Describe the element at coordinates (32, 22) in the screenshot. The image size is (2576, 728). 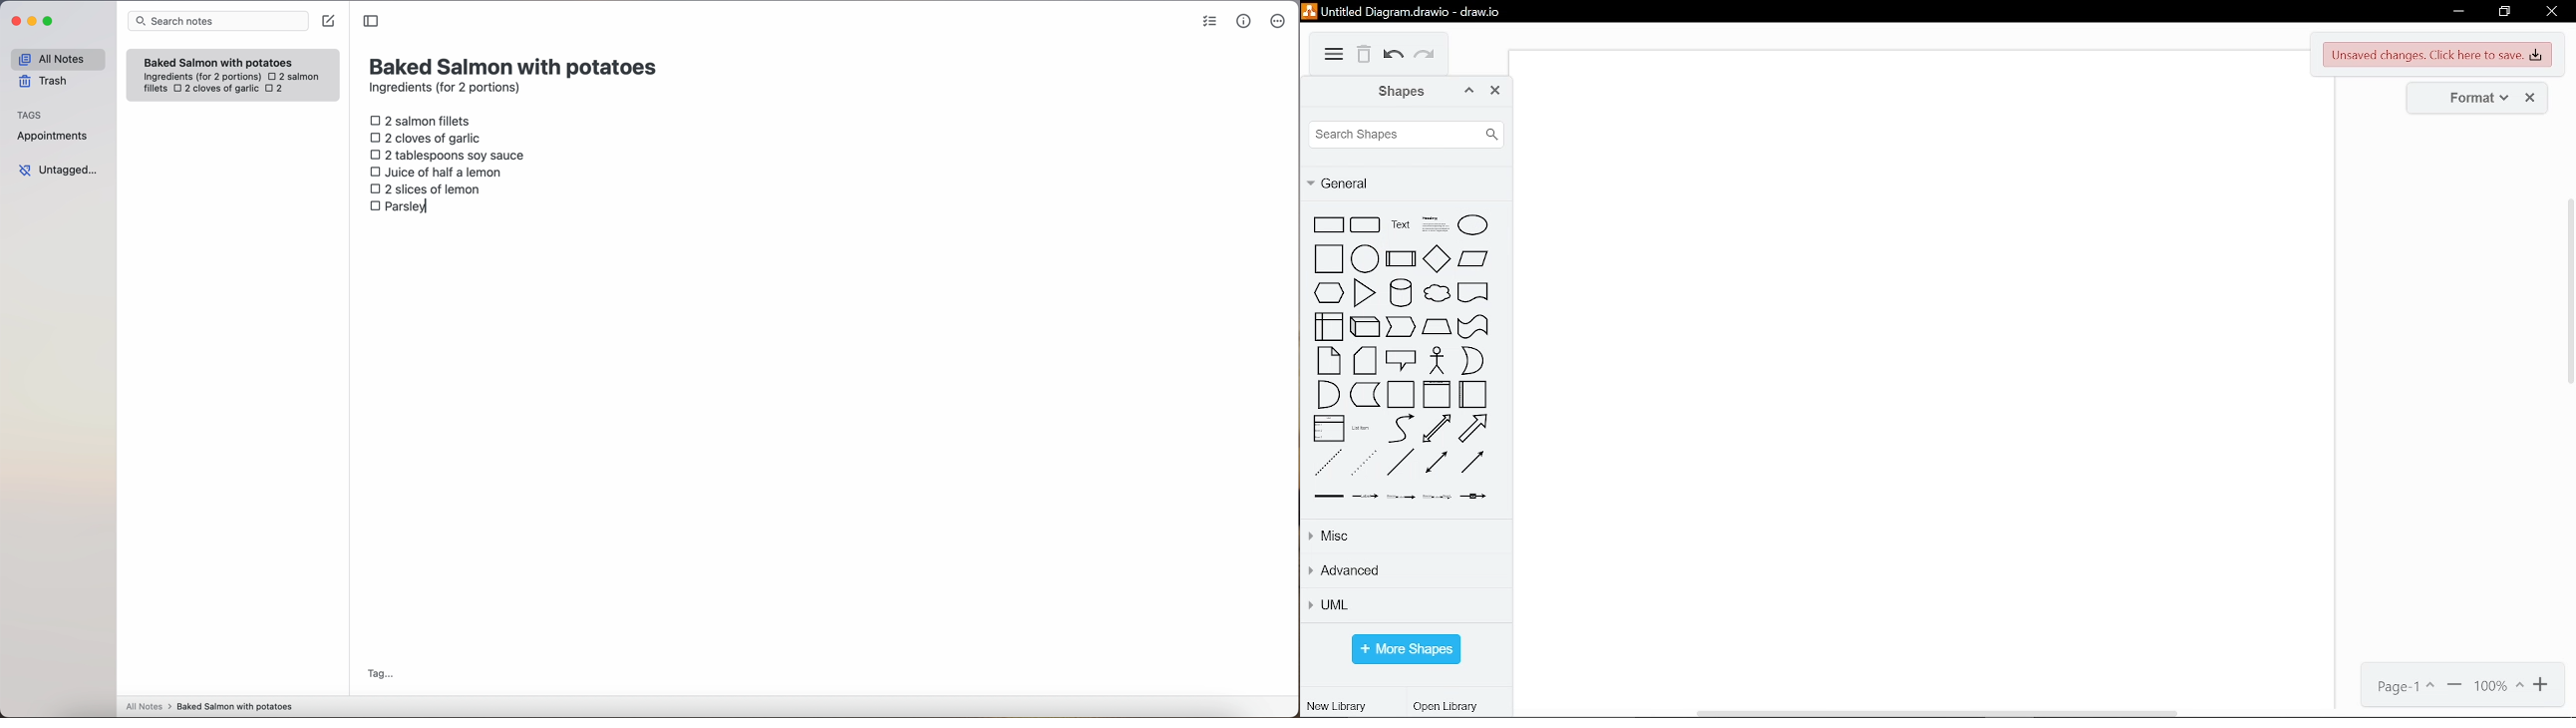
I see `minimize Simplenote` at that location.